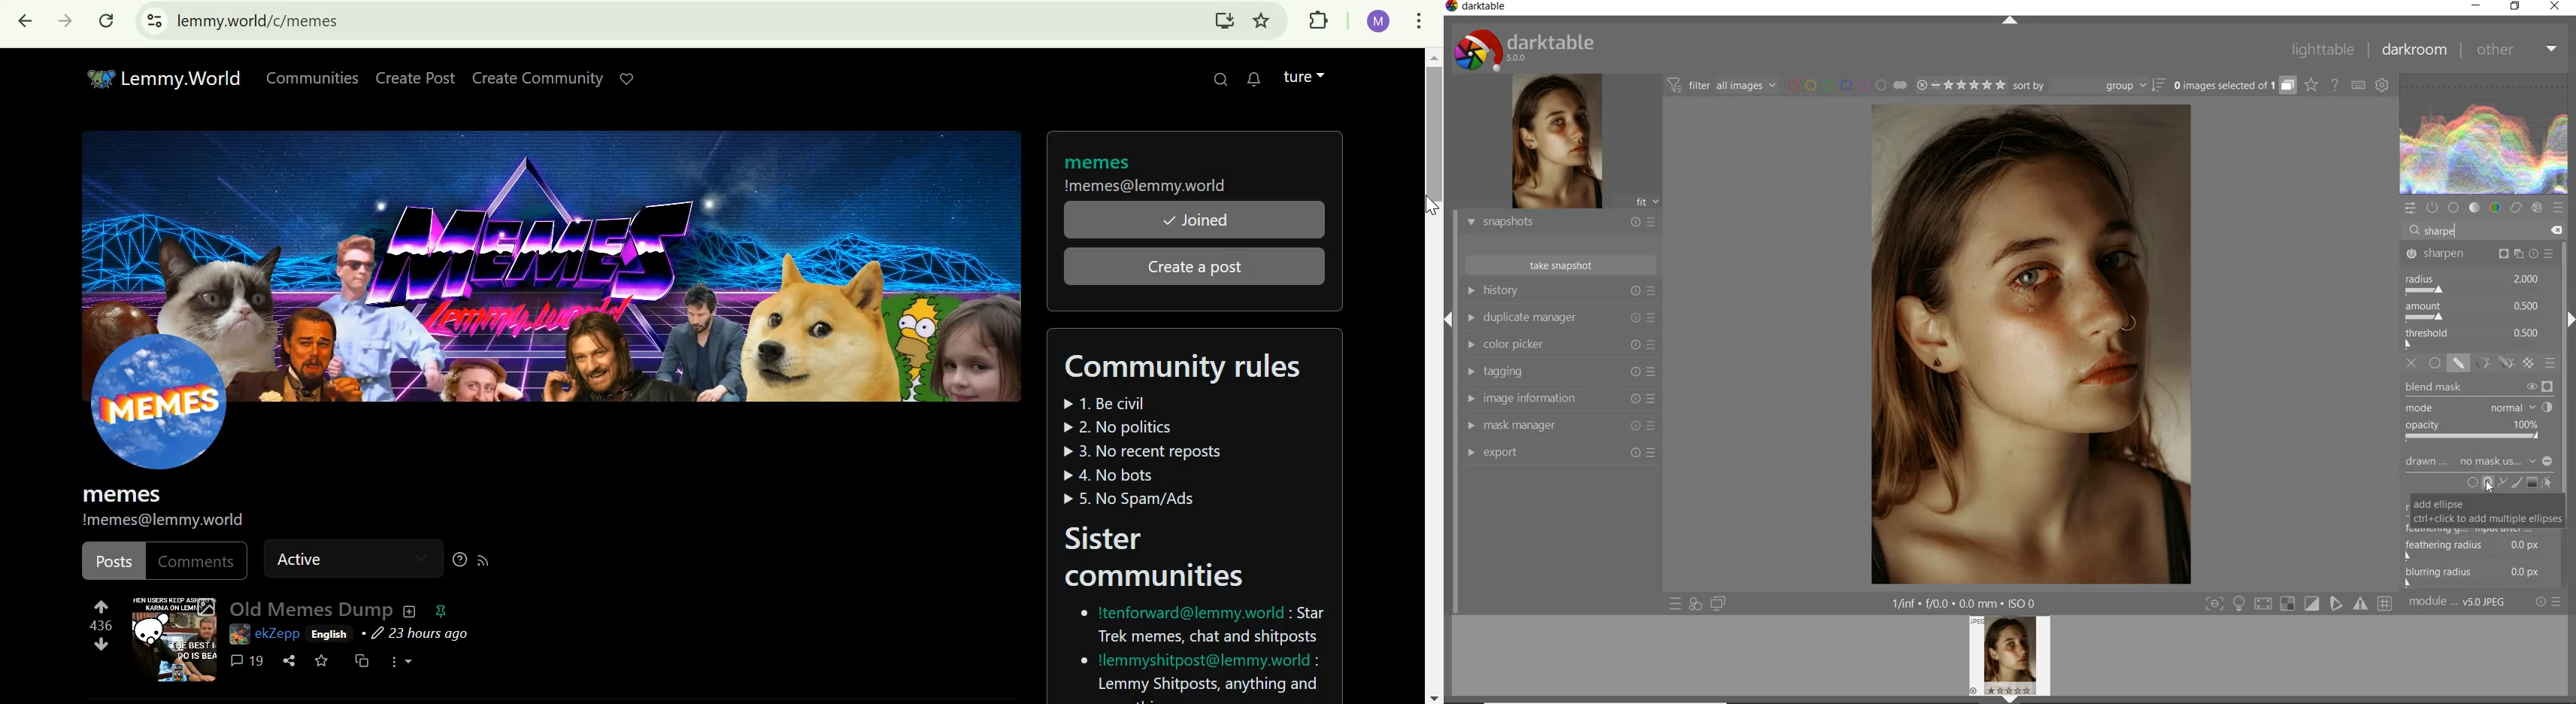  What do you see at coordinates (331, 635) in the screenshot?
I see `English` at bounding box center [331, 635].